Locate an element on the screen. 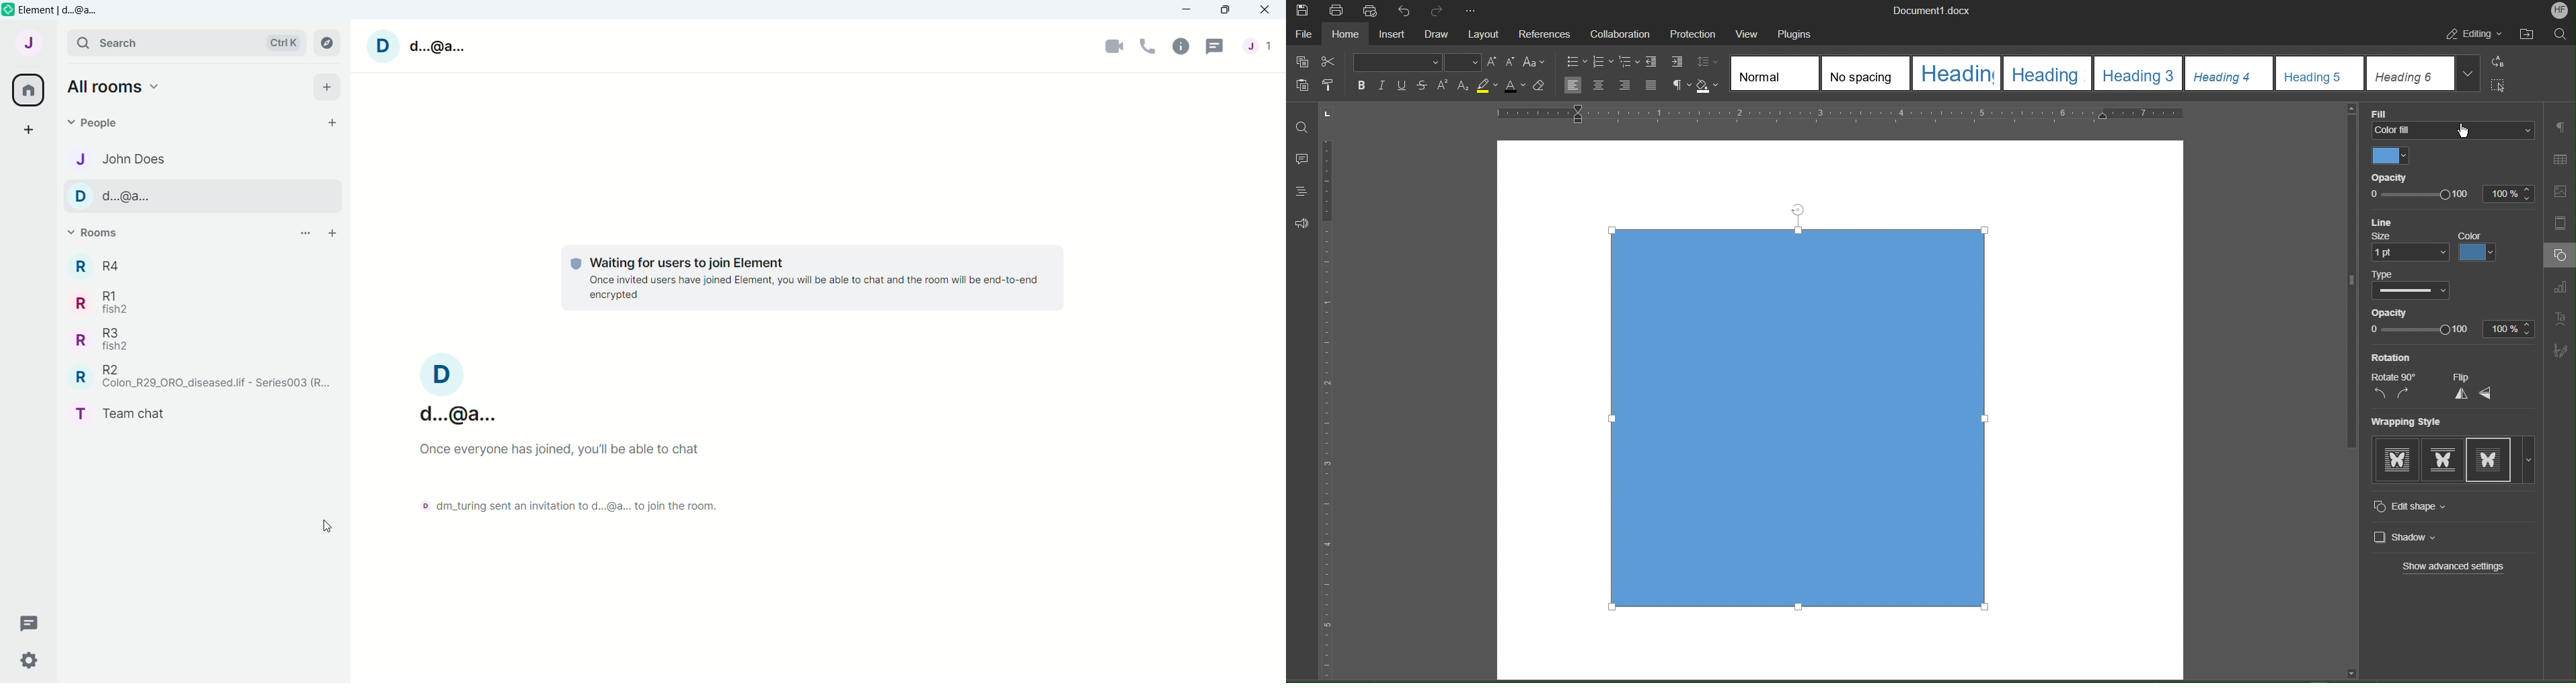 This screenshot has height=700, width=2576. Find is located at coordinates (1303, 122).